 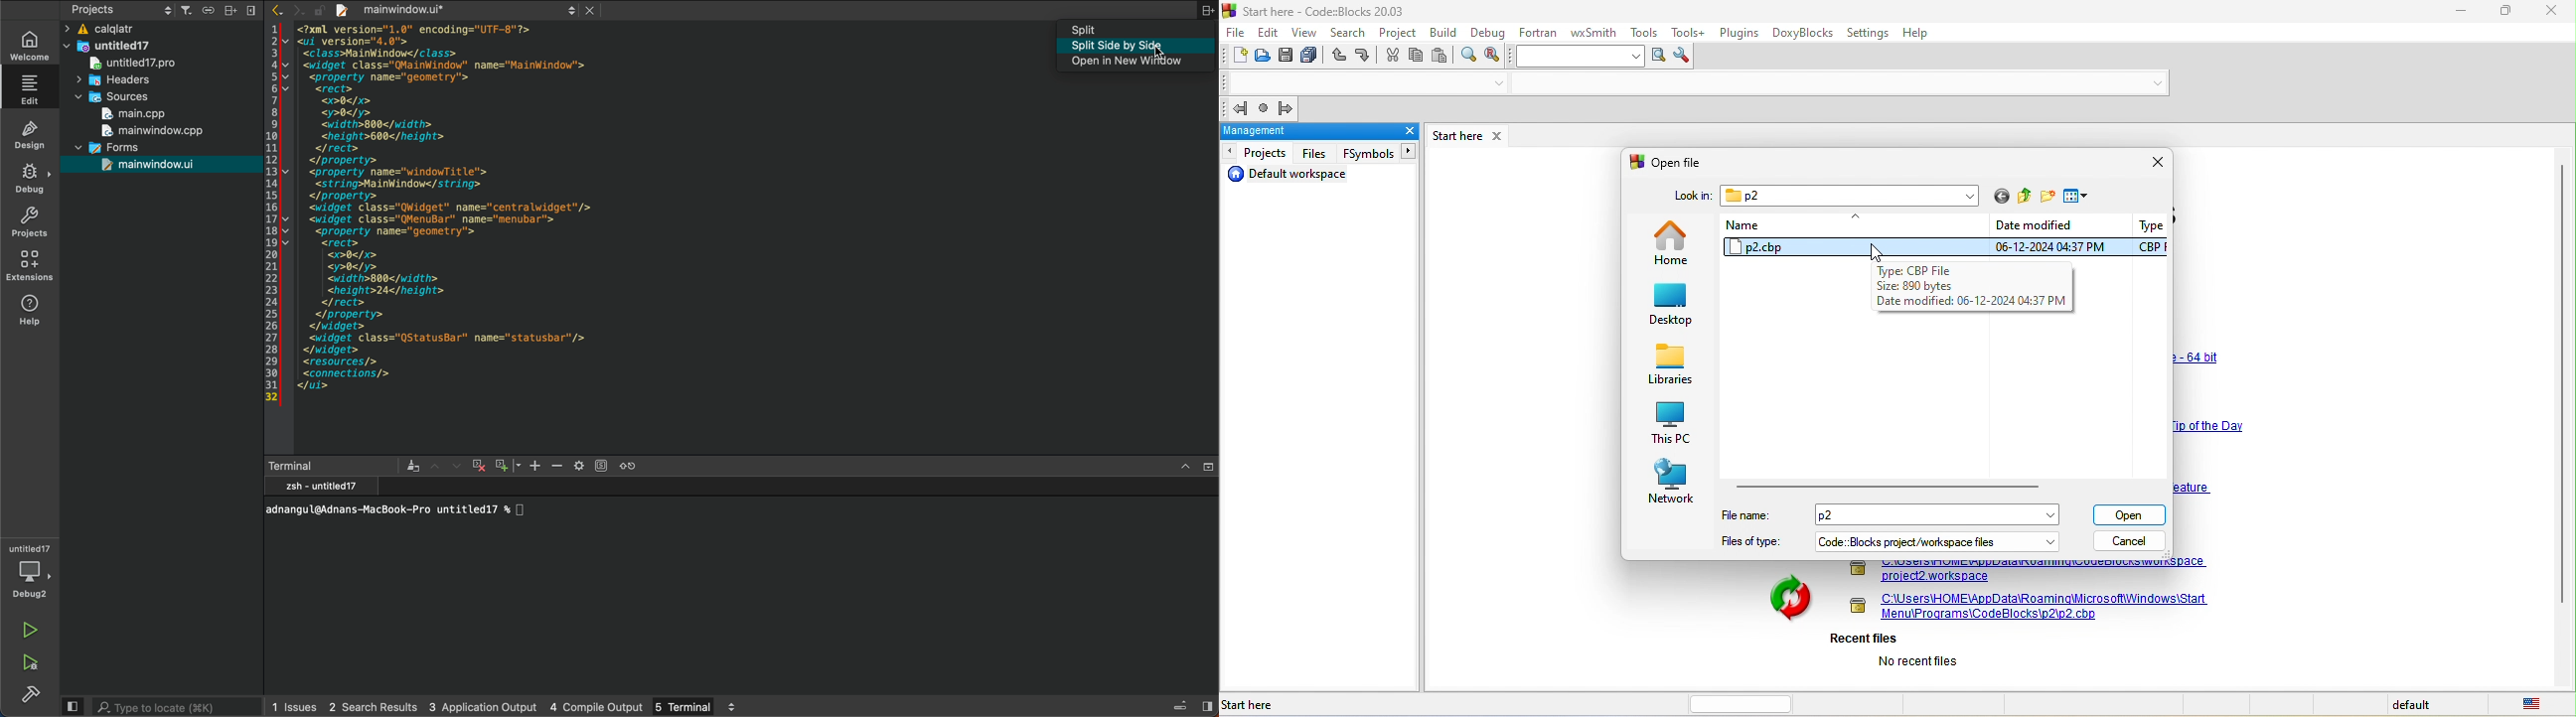 I want to click on design, so click(x=31, y=134).